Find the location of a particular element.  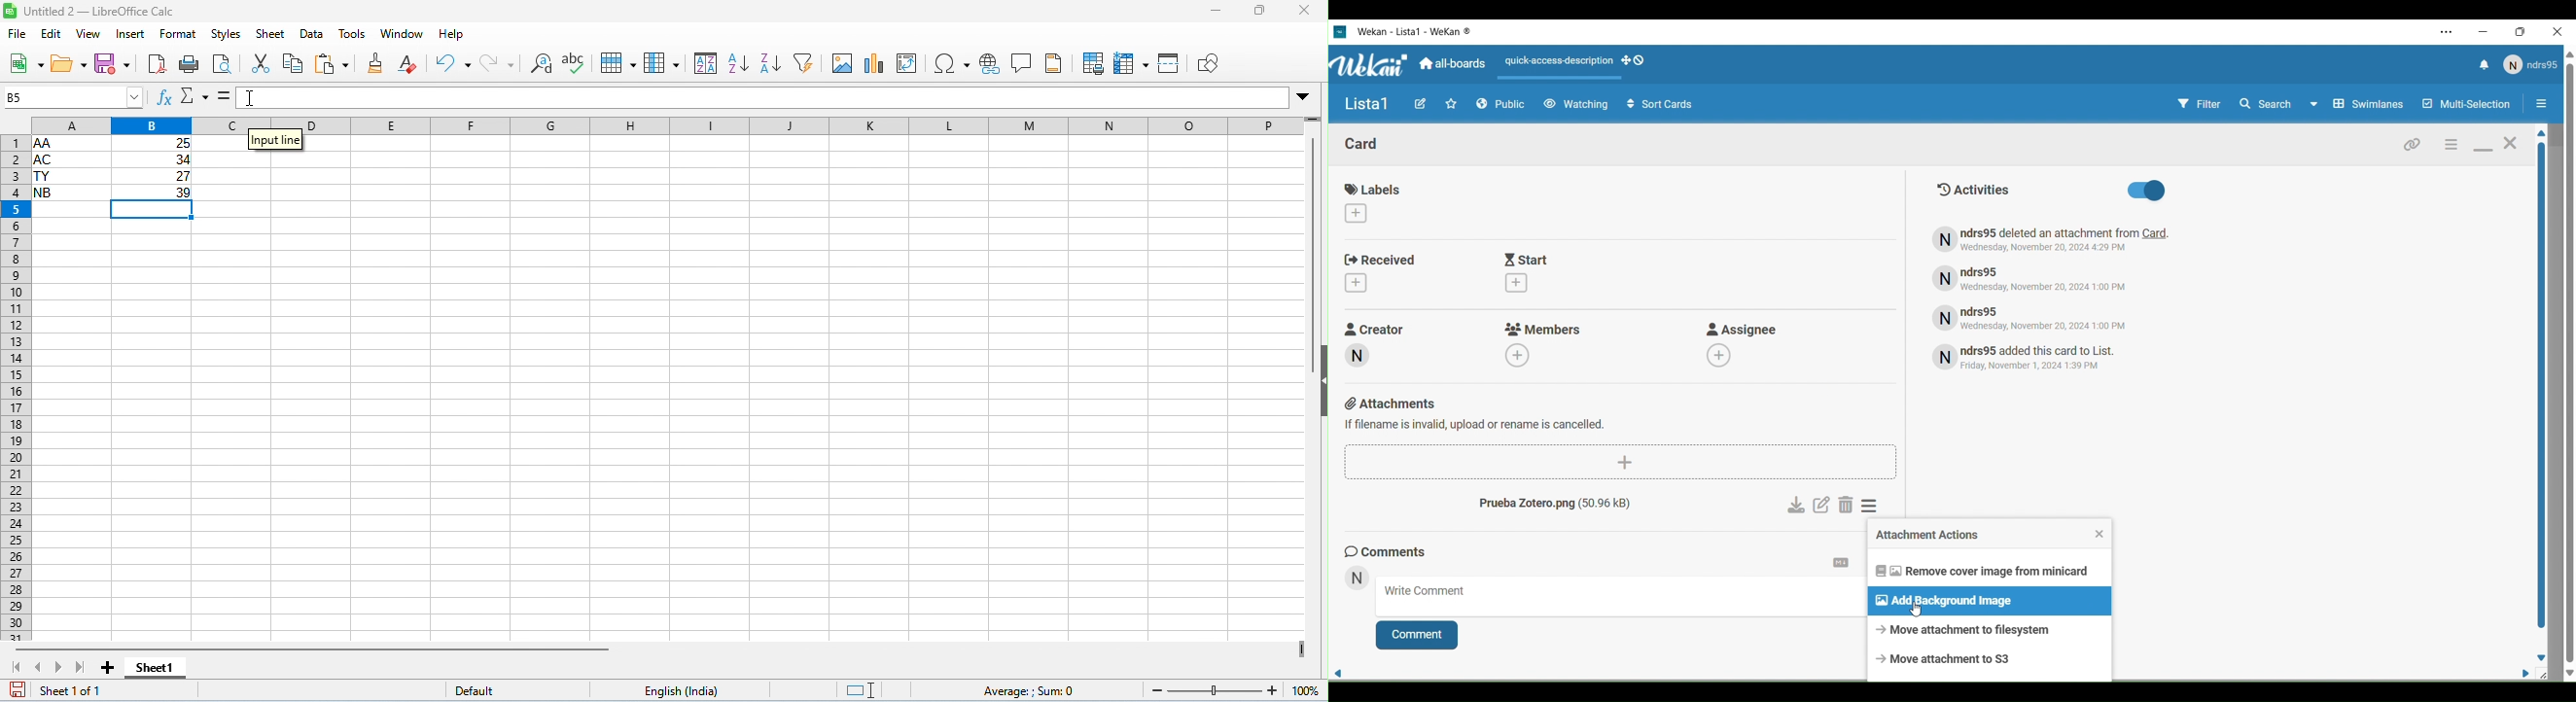

print preview is located at coordinates (224, 65).